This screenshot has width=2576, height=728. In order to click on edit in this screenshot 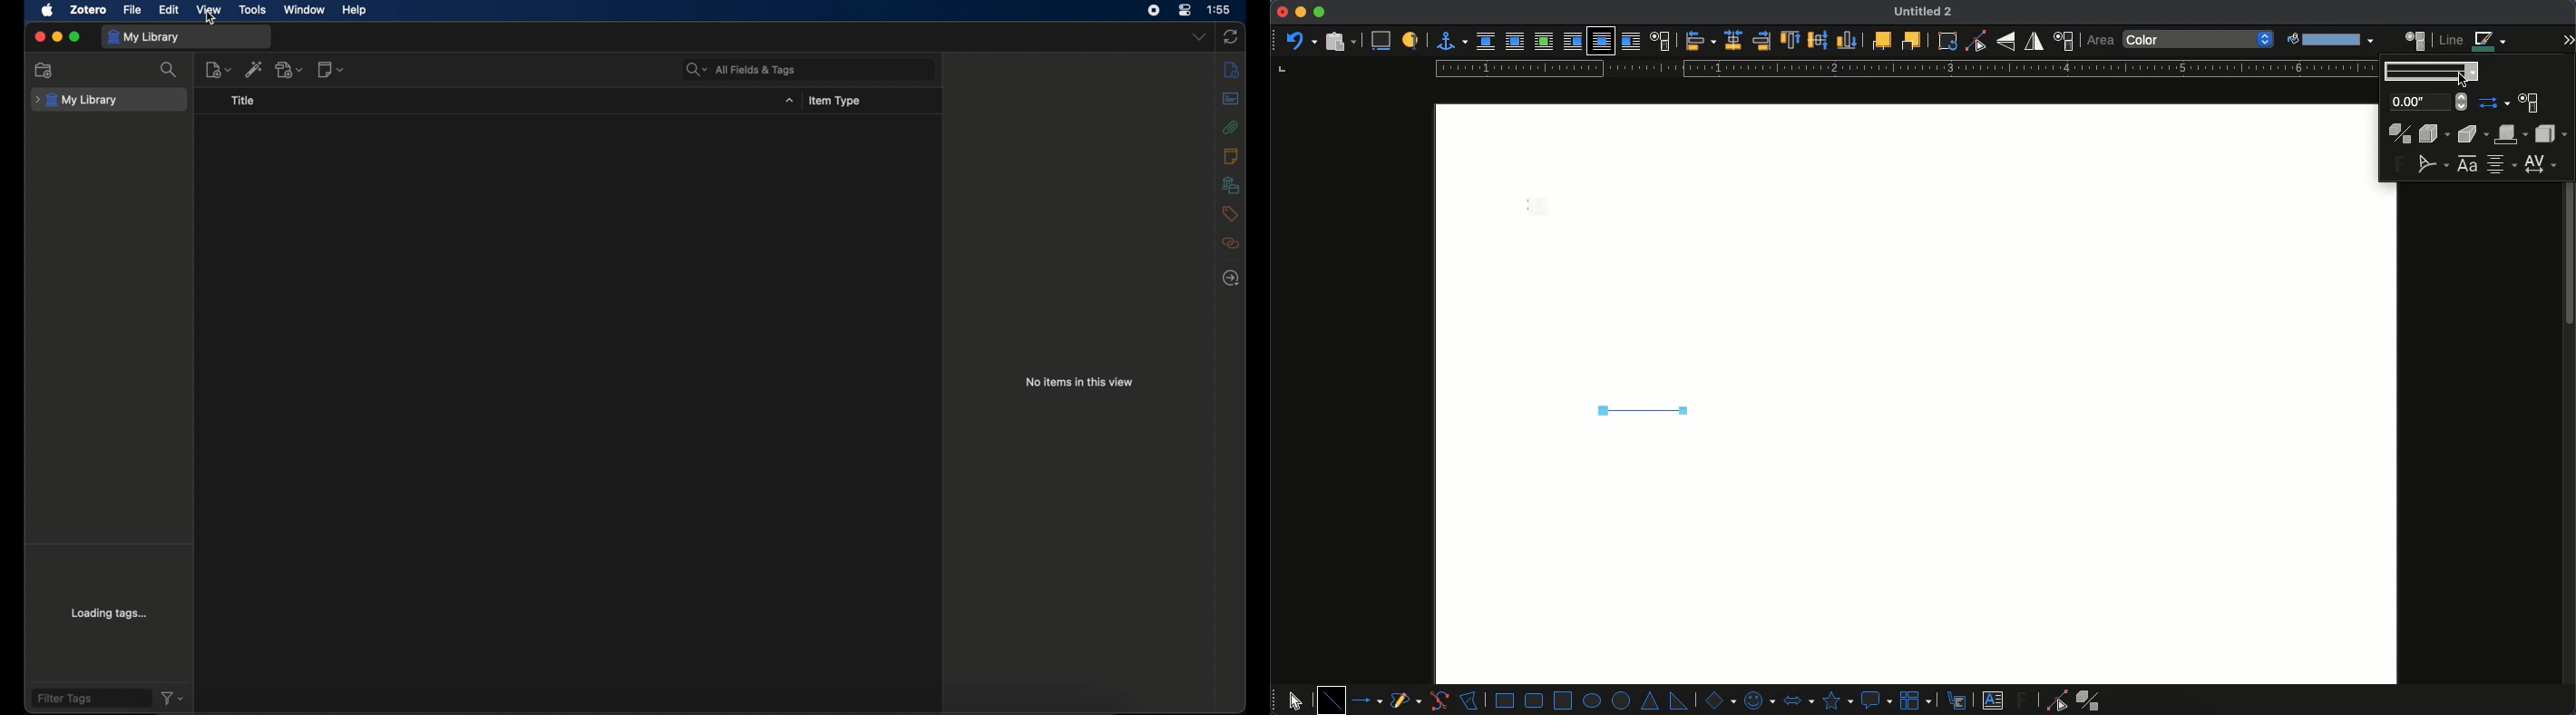, I will do `click(168, 9)`.